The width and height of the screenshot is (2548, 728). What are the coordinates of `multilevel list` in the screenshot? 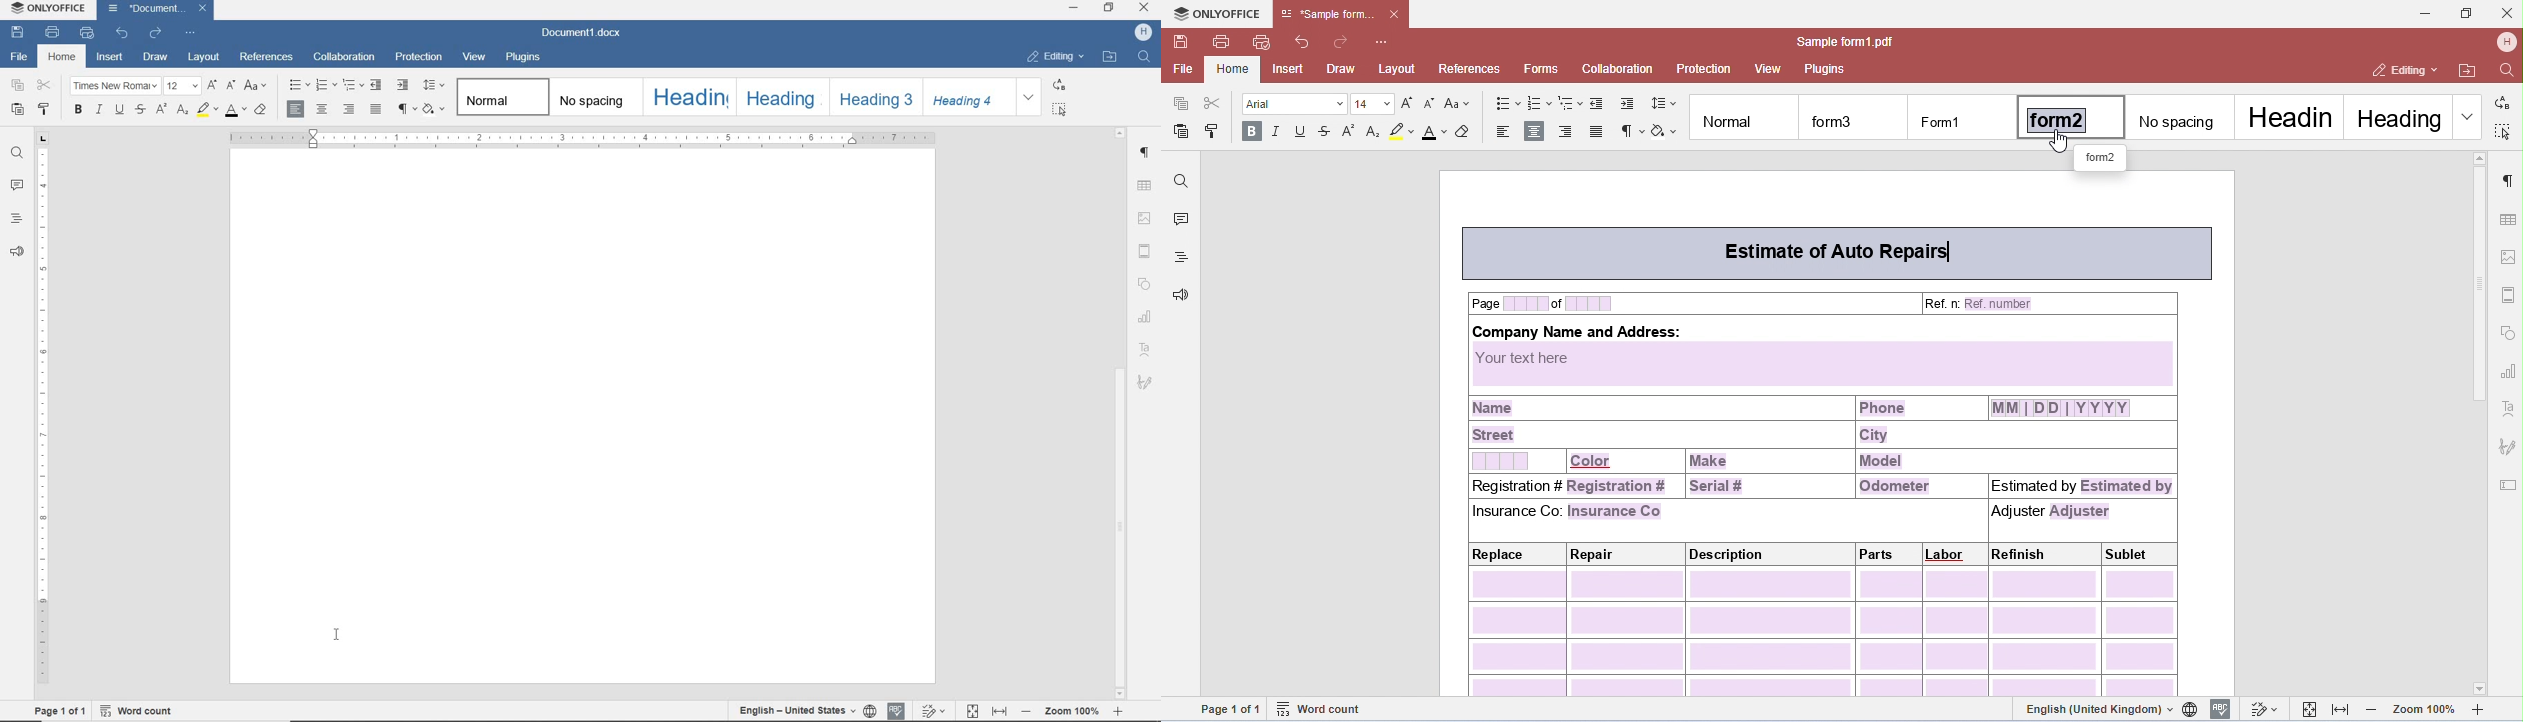 It's located at (354, 86).